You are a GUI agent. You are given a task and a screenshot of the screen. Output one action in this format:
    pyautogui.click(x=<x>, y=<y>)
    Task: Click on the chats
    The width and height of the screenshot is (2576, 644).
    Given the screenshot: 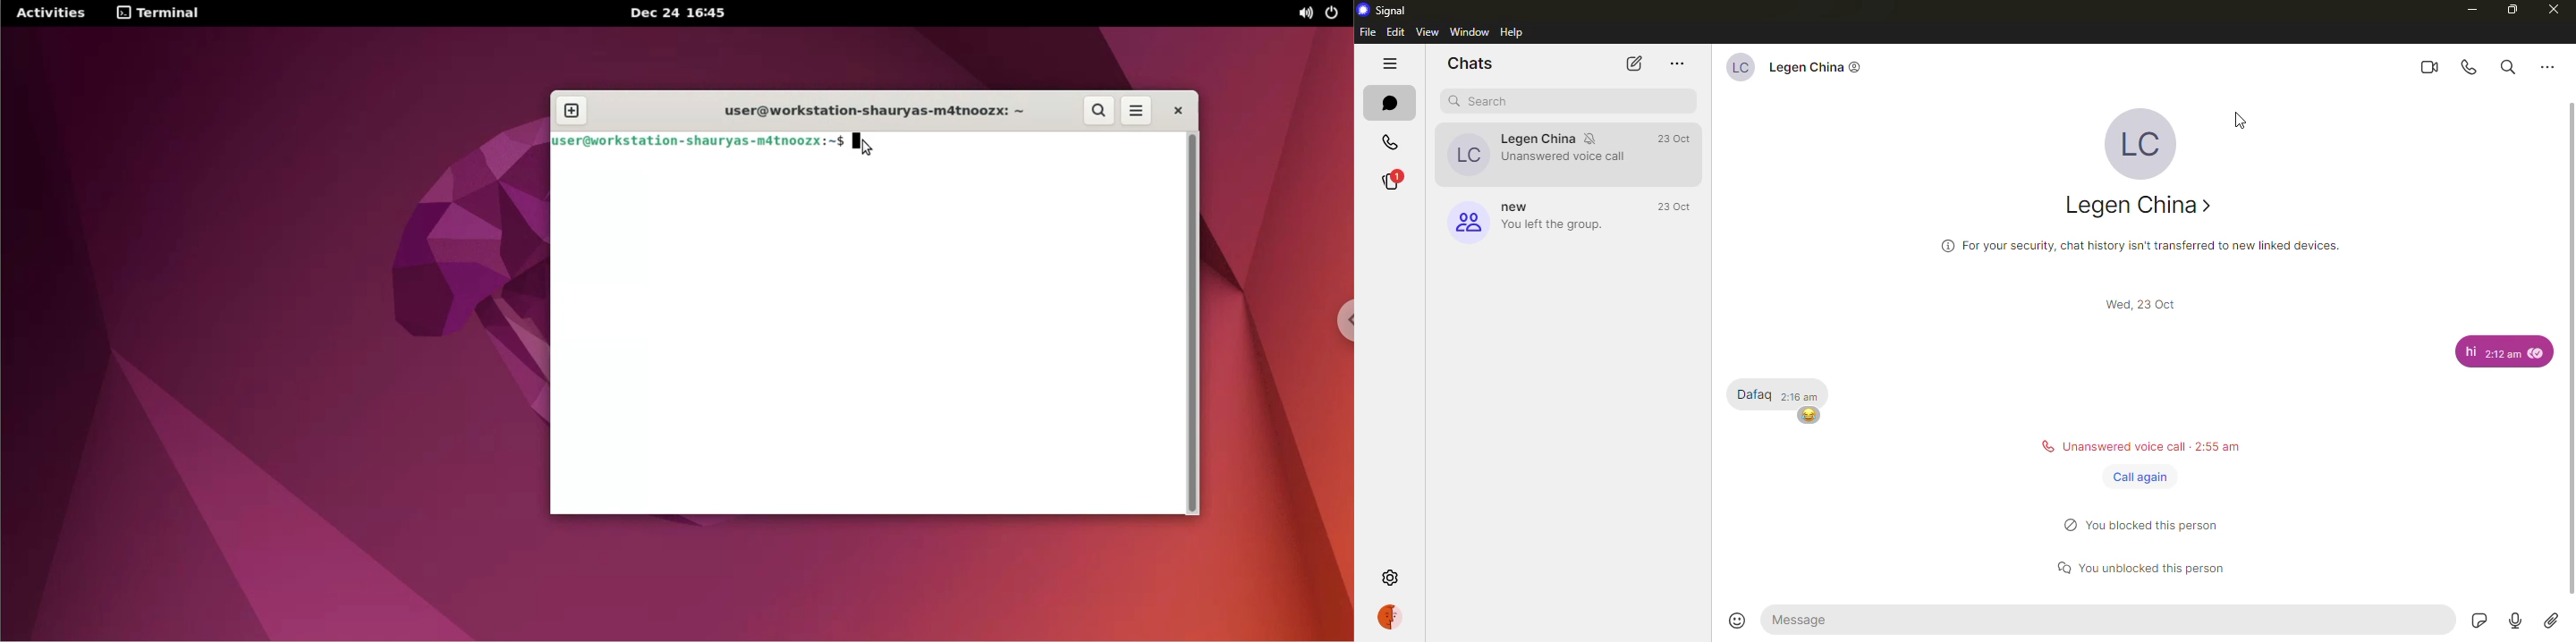 What is the action you would take?
    pyautogui.click(x=1390, y=103)
    